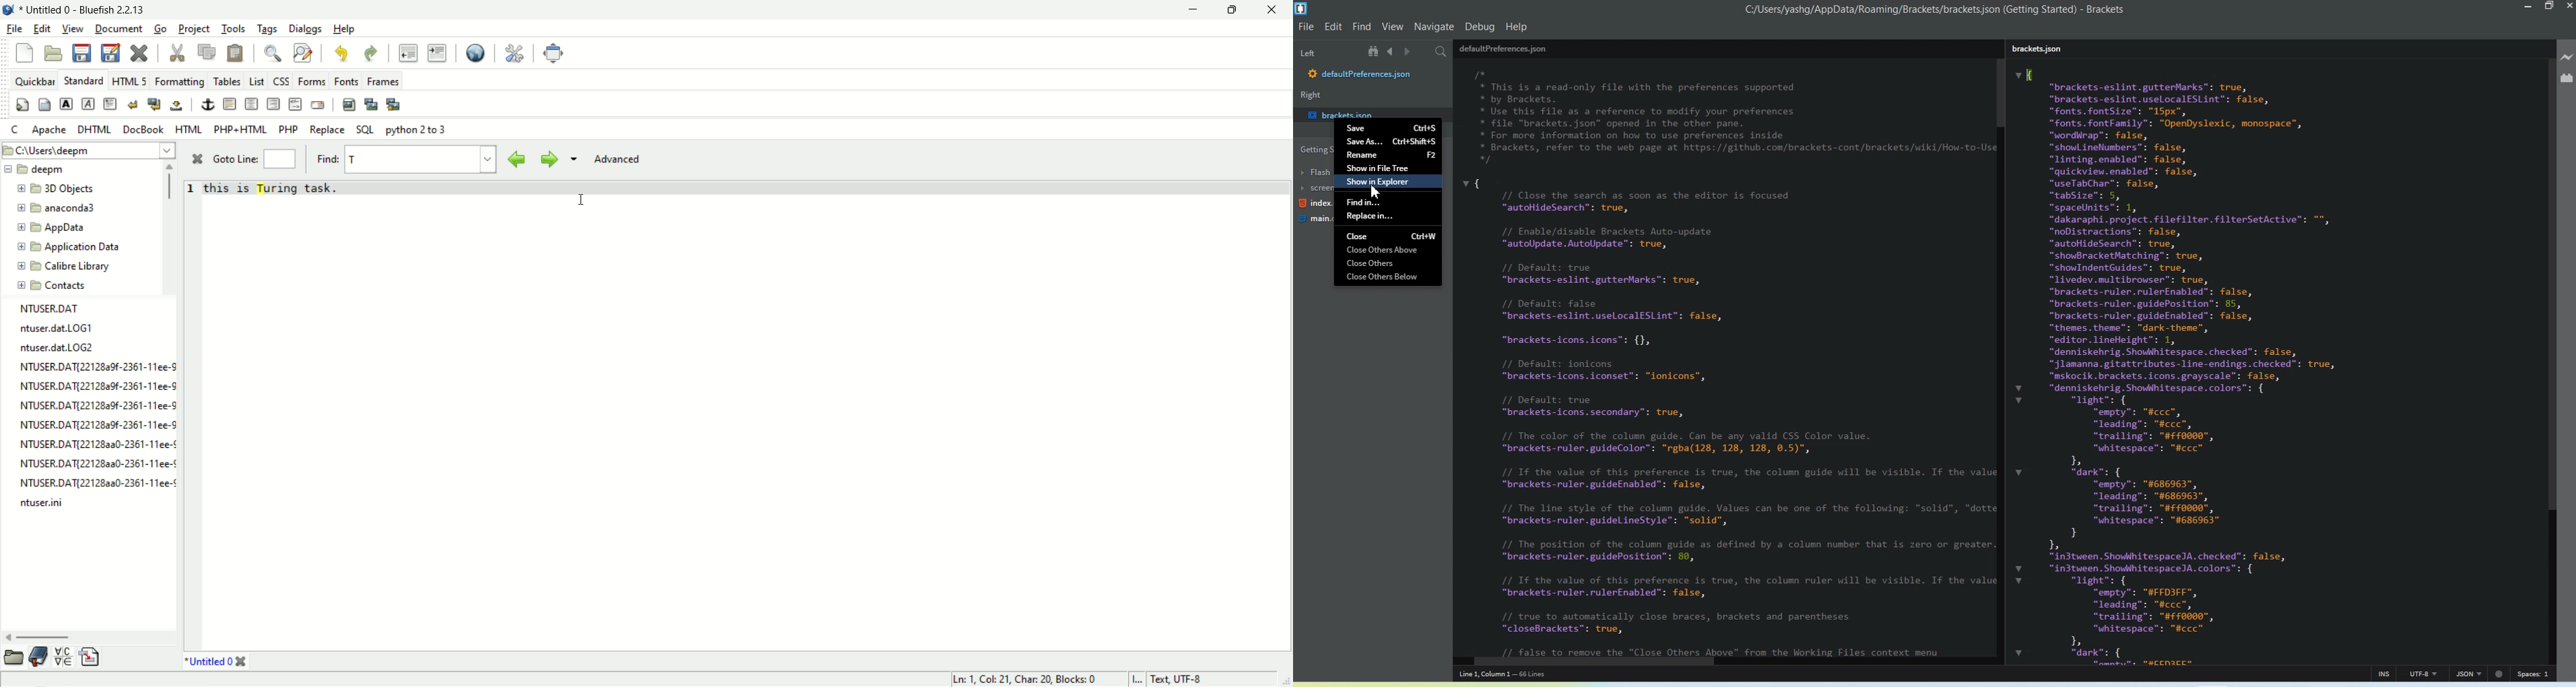 This screenshot has height=700, width=2576. Describe the element at coordinates (1434, 27) in the screenshot. I see `Navigate` at that location.